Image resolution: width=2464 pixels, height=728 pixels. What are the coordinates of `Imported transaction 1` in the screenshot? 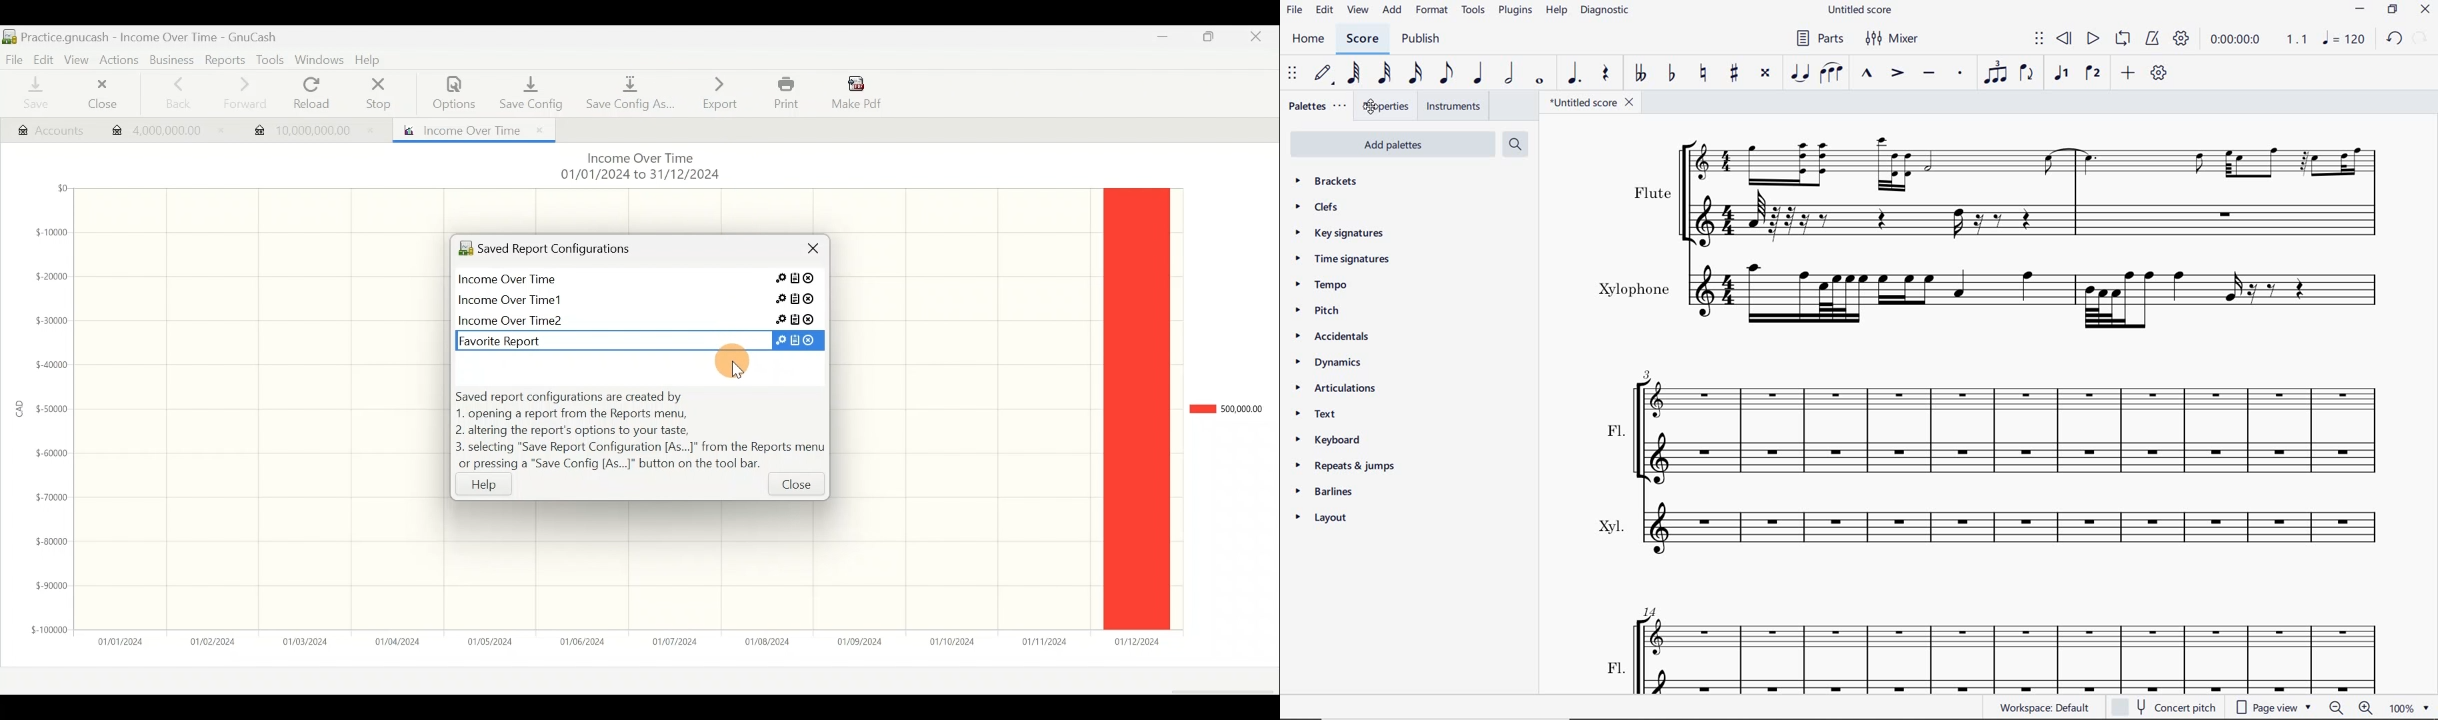 It's located at (161, 133).